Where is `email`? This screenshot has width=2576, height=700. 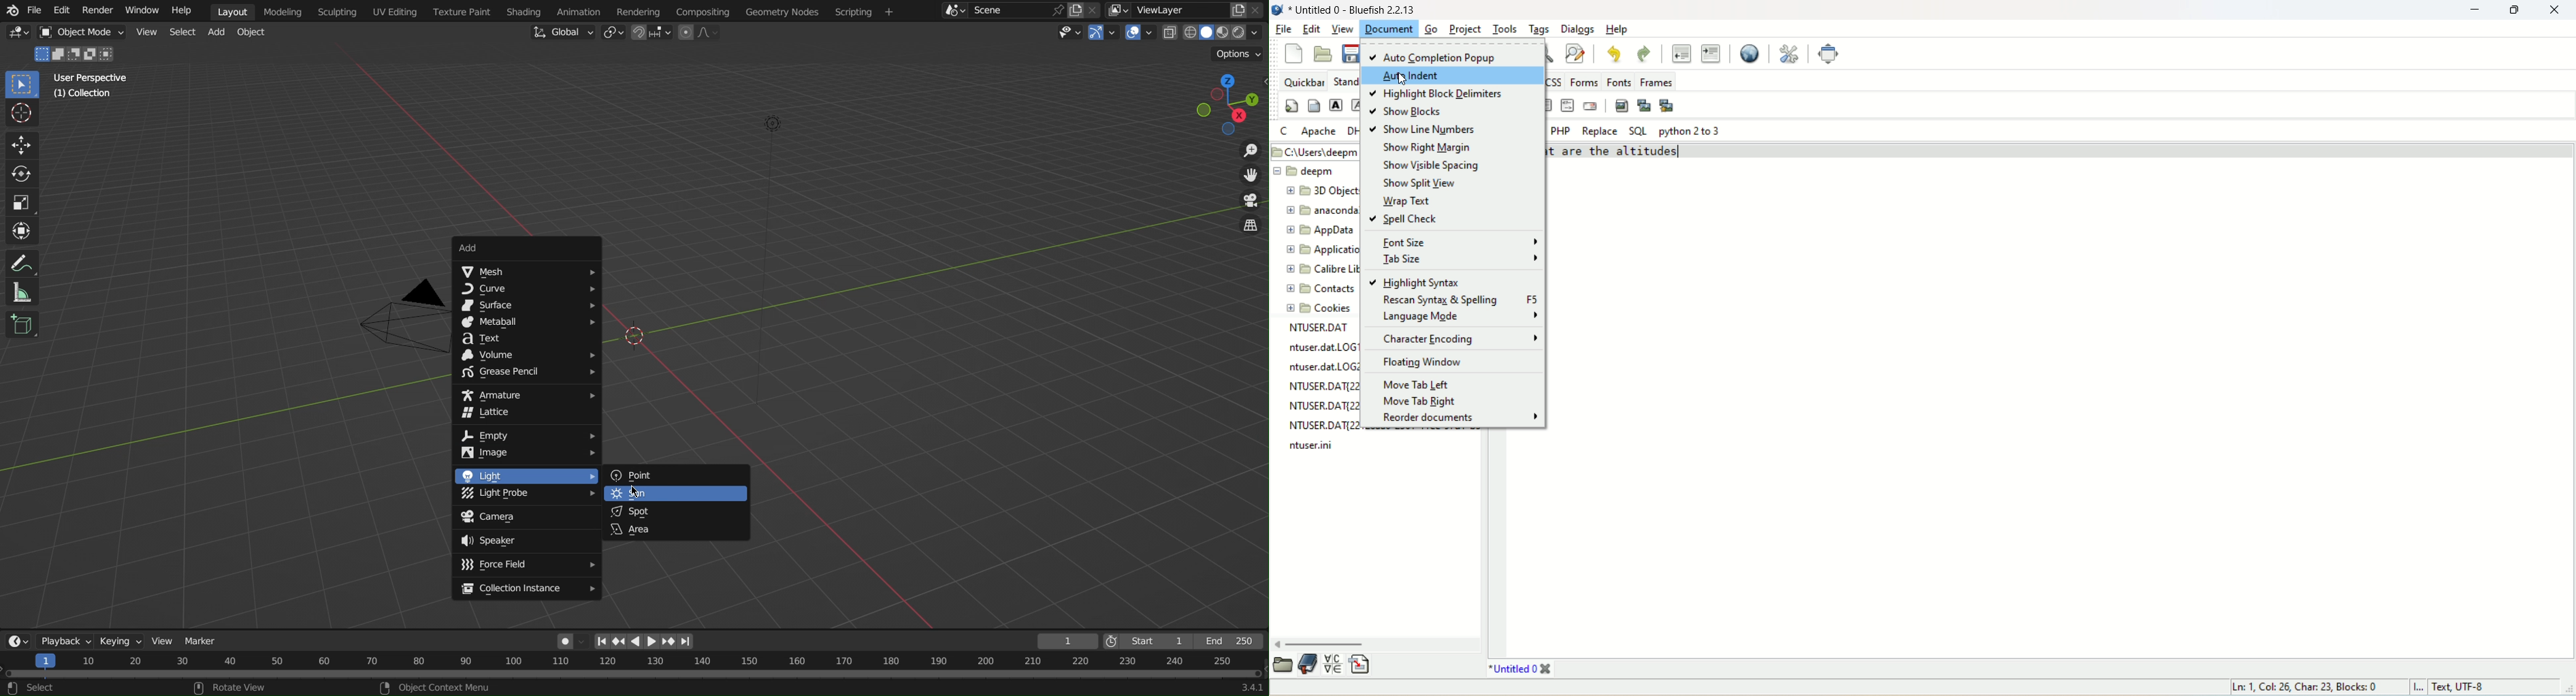 email is located at coordinates (1591, 108).